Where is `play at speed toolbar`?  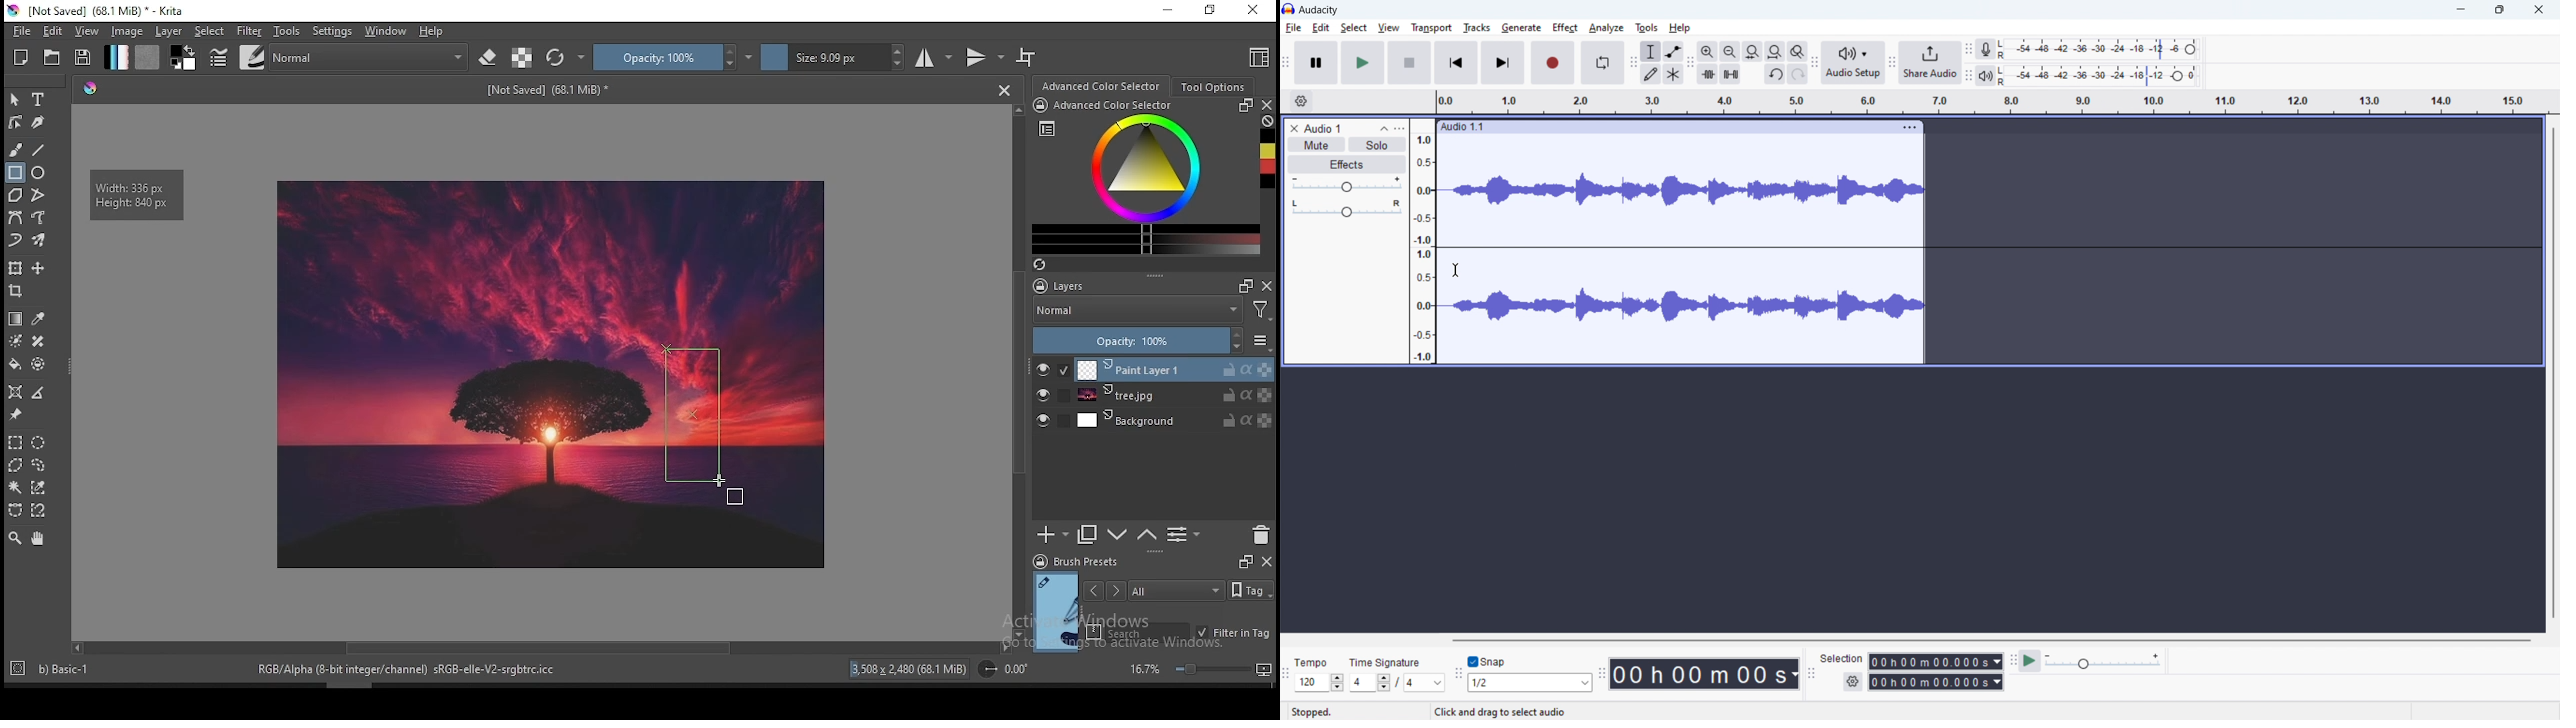 play at speed toolbar is located at coordinates (2012, 661).